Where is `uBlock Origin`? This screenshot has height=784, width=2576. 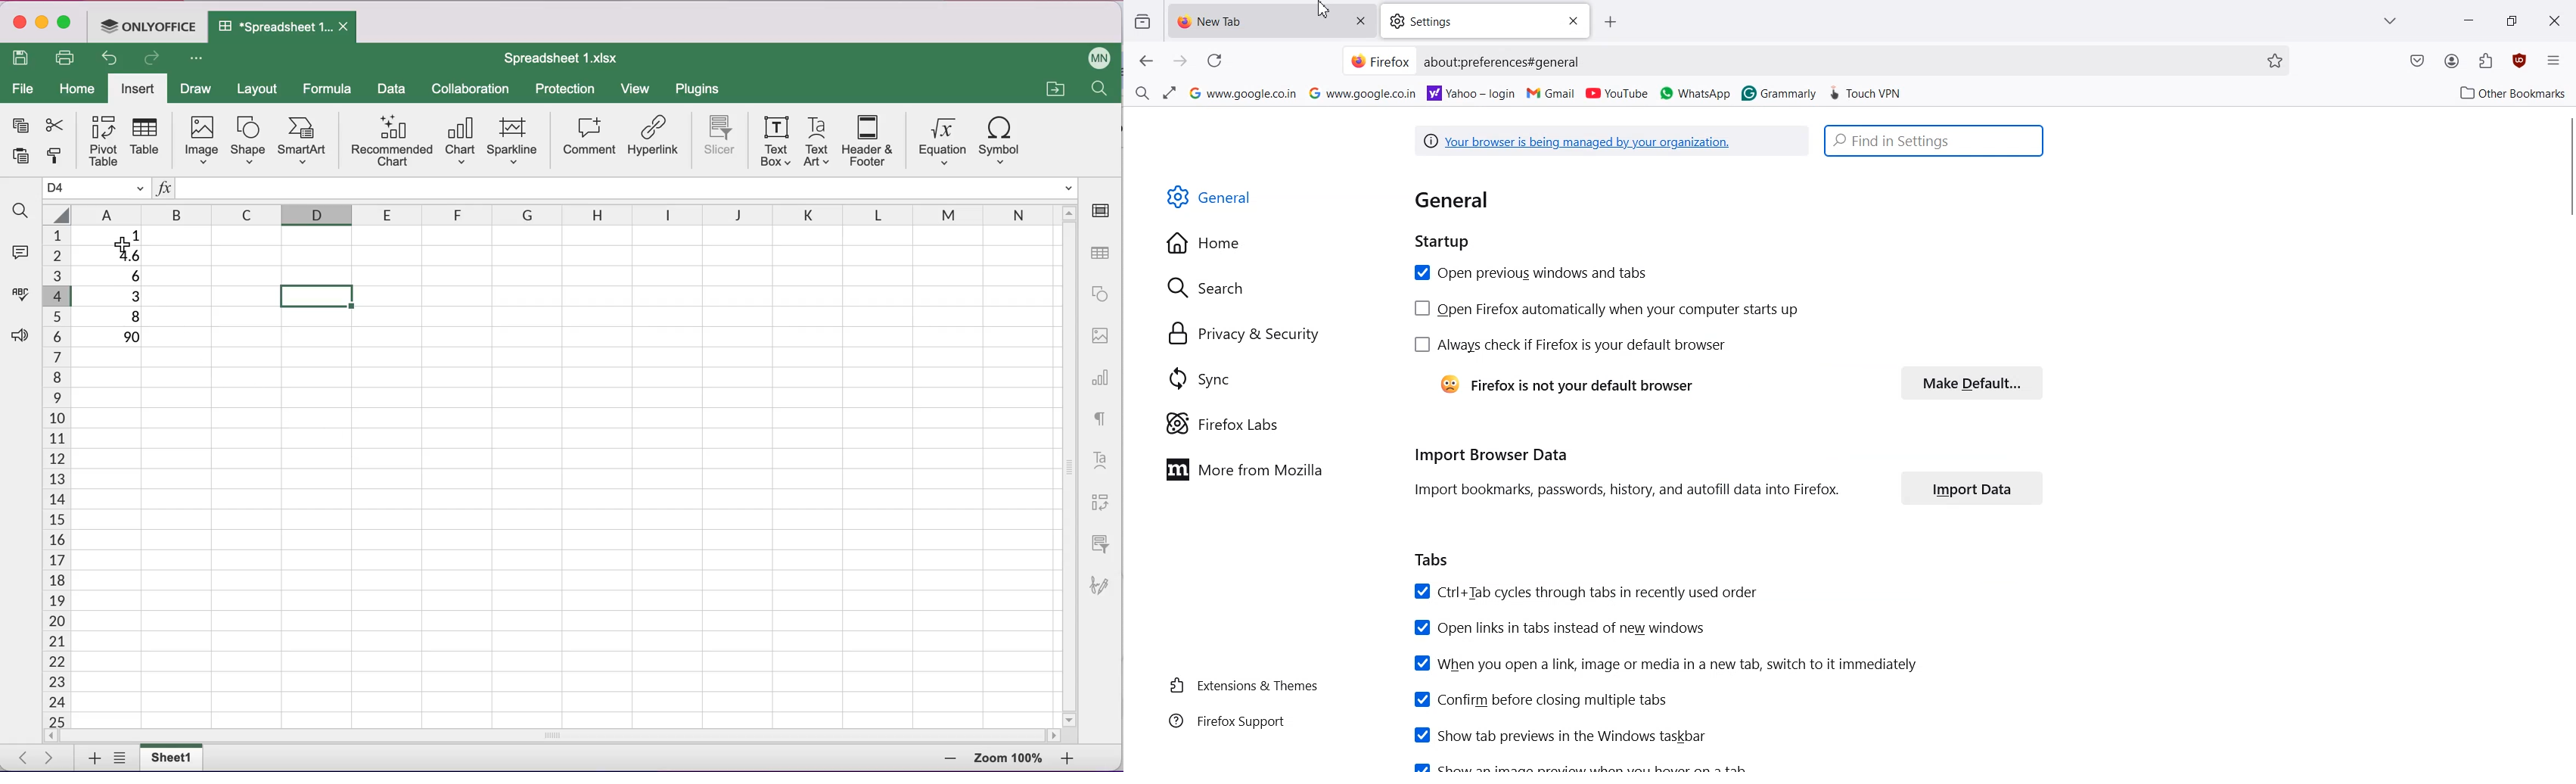
uBlock Origin is located at coordinates (2519, 61).